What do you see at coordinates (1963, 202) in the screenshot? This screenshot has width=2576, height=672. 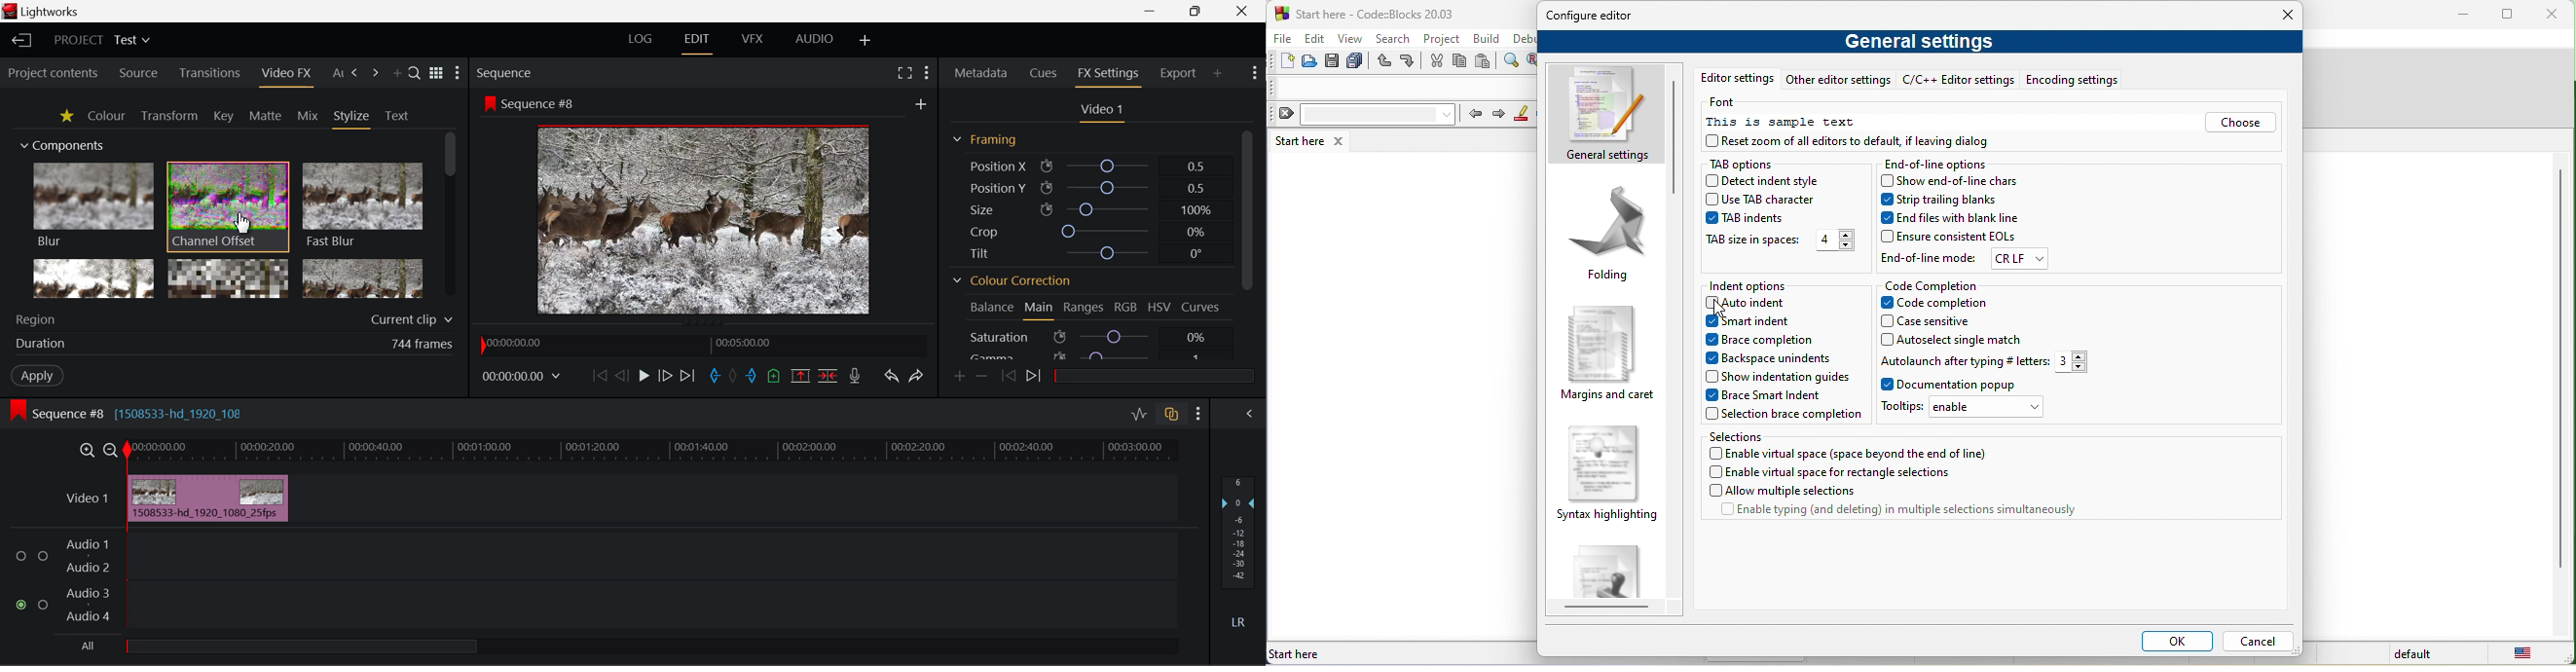 I see `strip trailing blanks` at bounding box center [1963, 202].